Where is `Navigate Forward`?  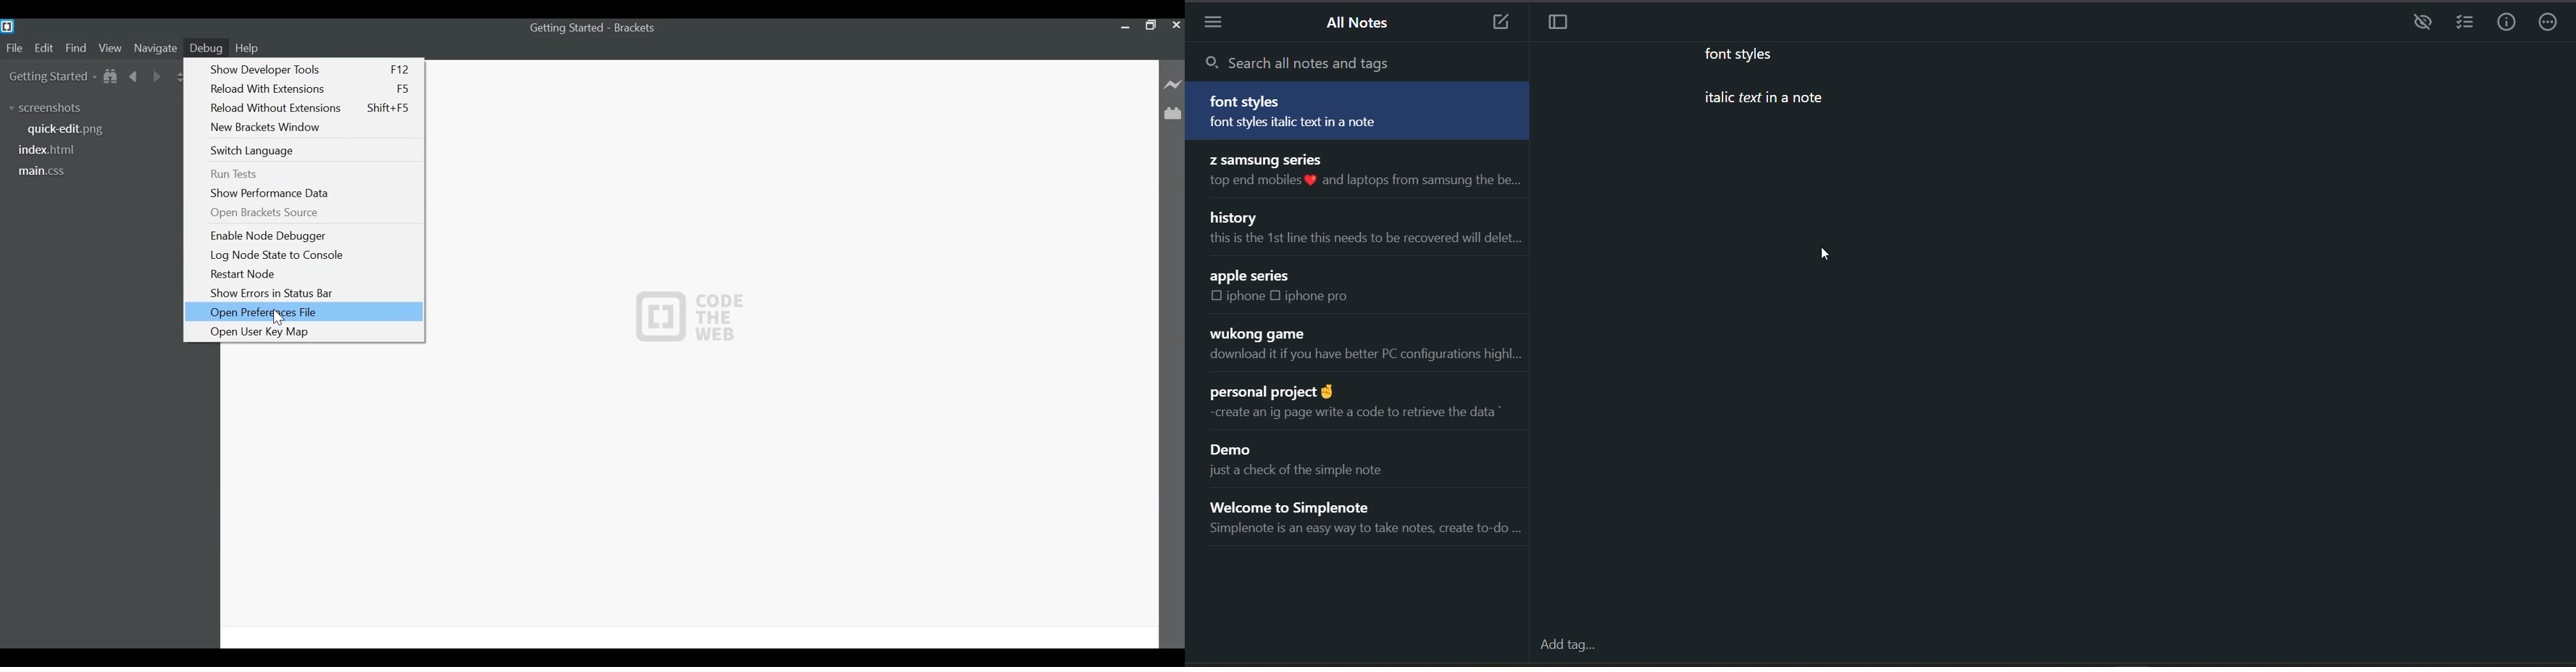 Navigate Forward is located at coordinates (158, 76).